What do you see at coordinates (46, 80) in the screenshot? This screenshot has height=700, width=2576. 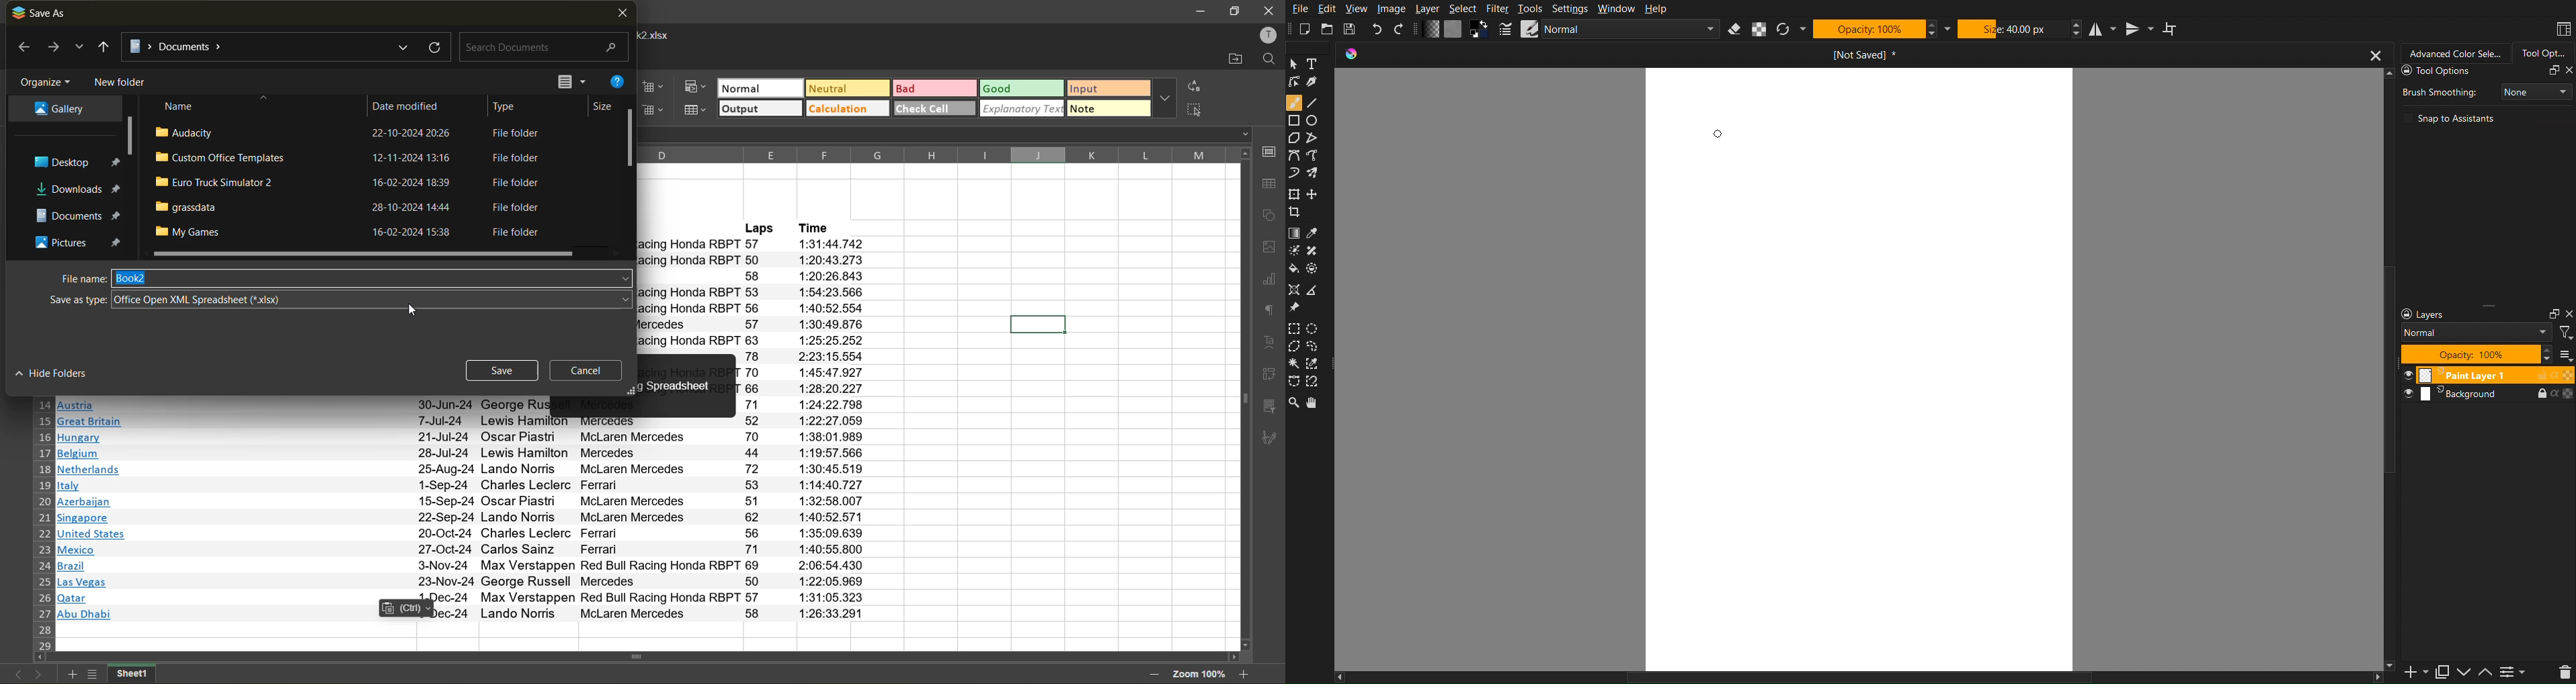 I see `organize` at bounding box center [46, 80].